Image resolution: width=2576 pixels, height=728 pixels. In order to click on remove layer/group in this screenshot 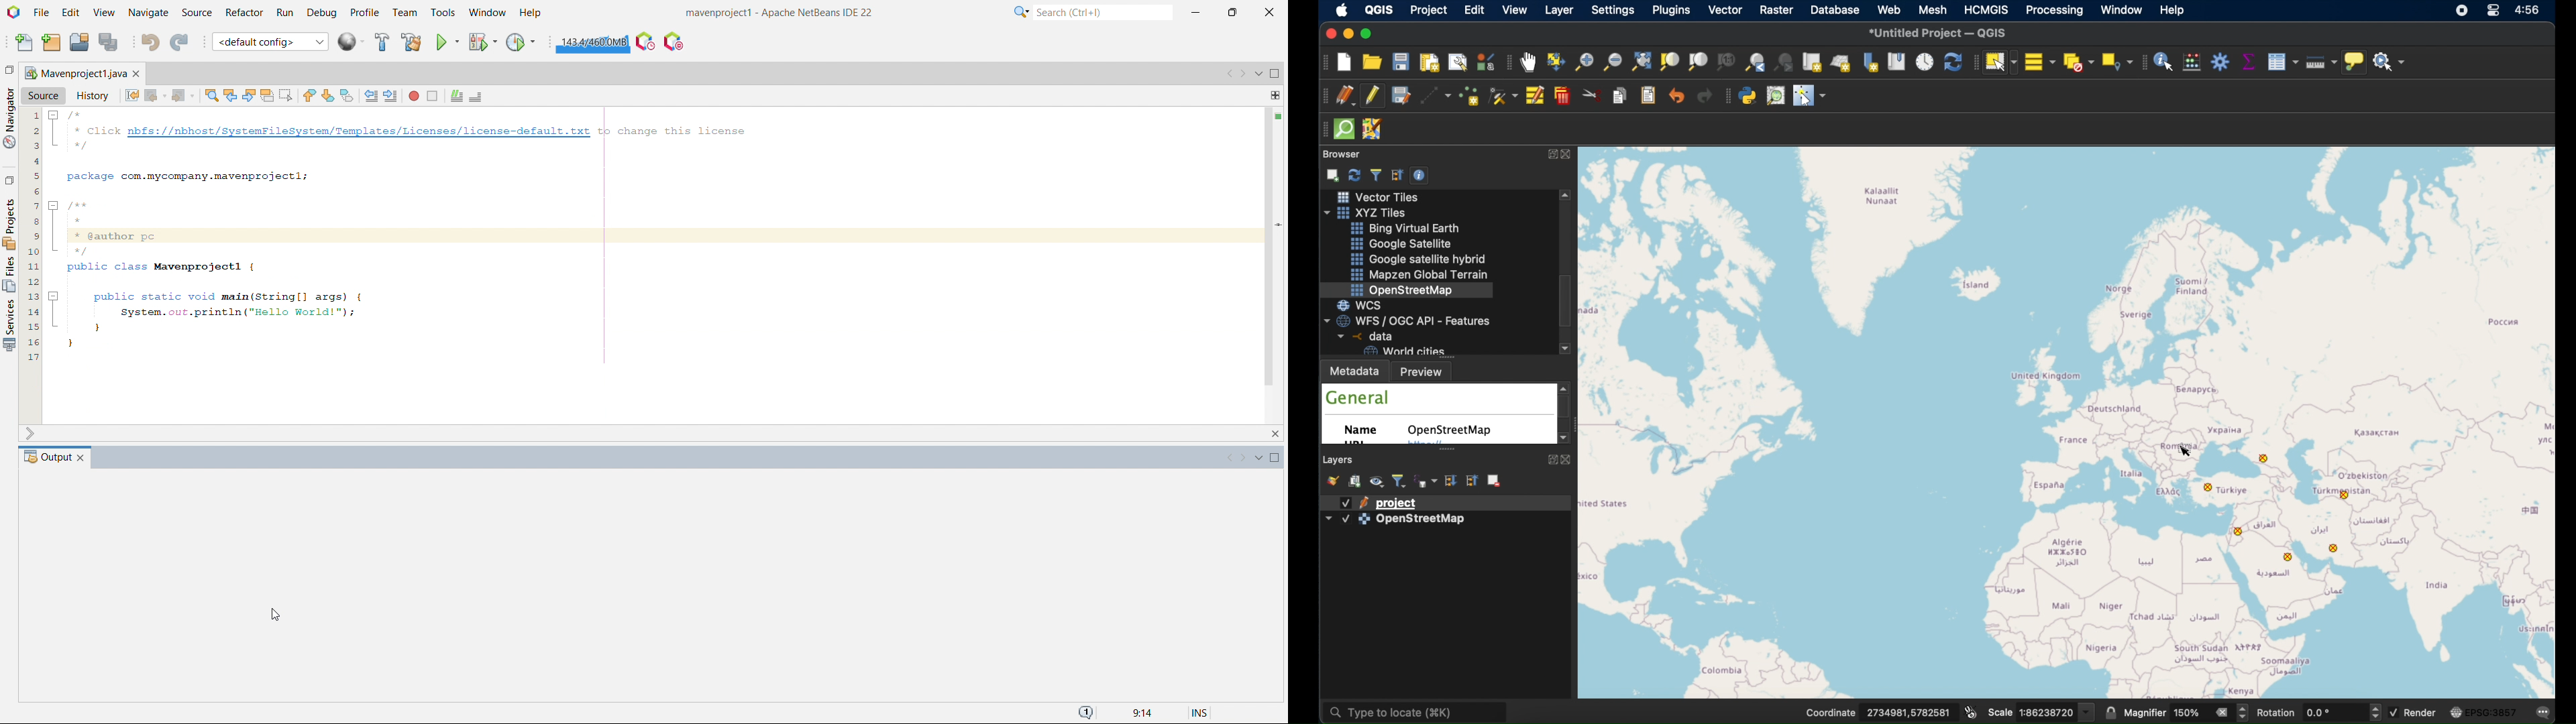, I will do `click(1496, 481)`.